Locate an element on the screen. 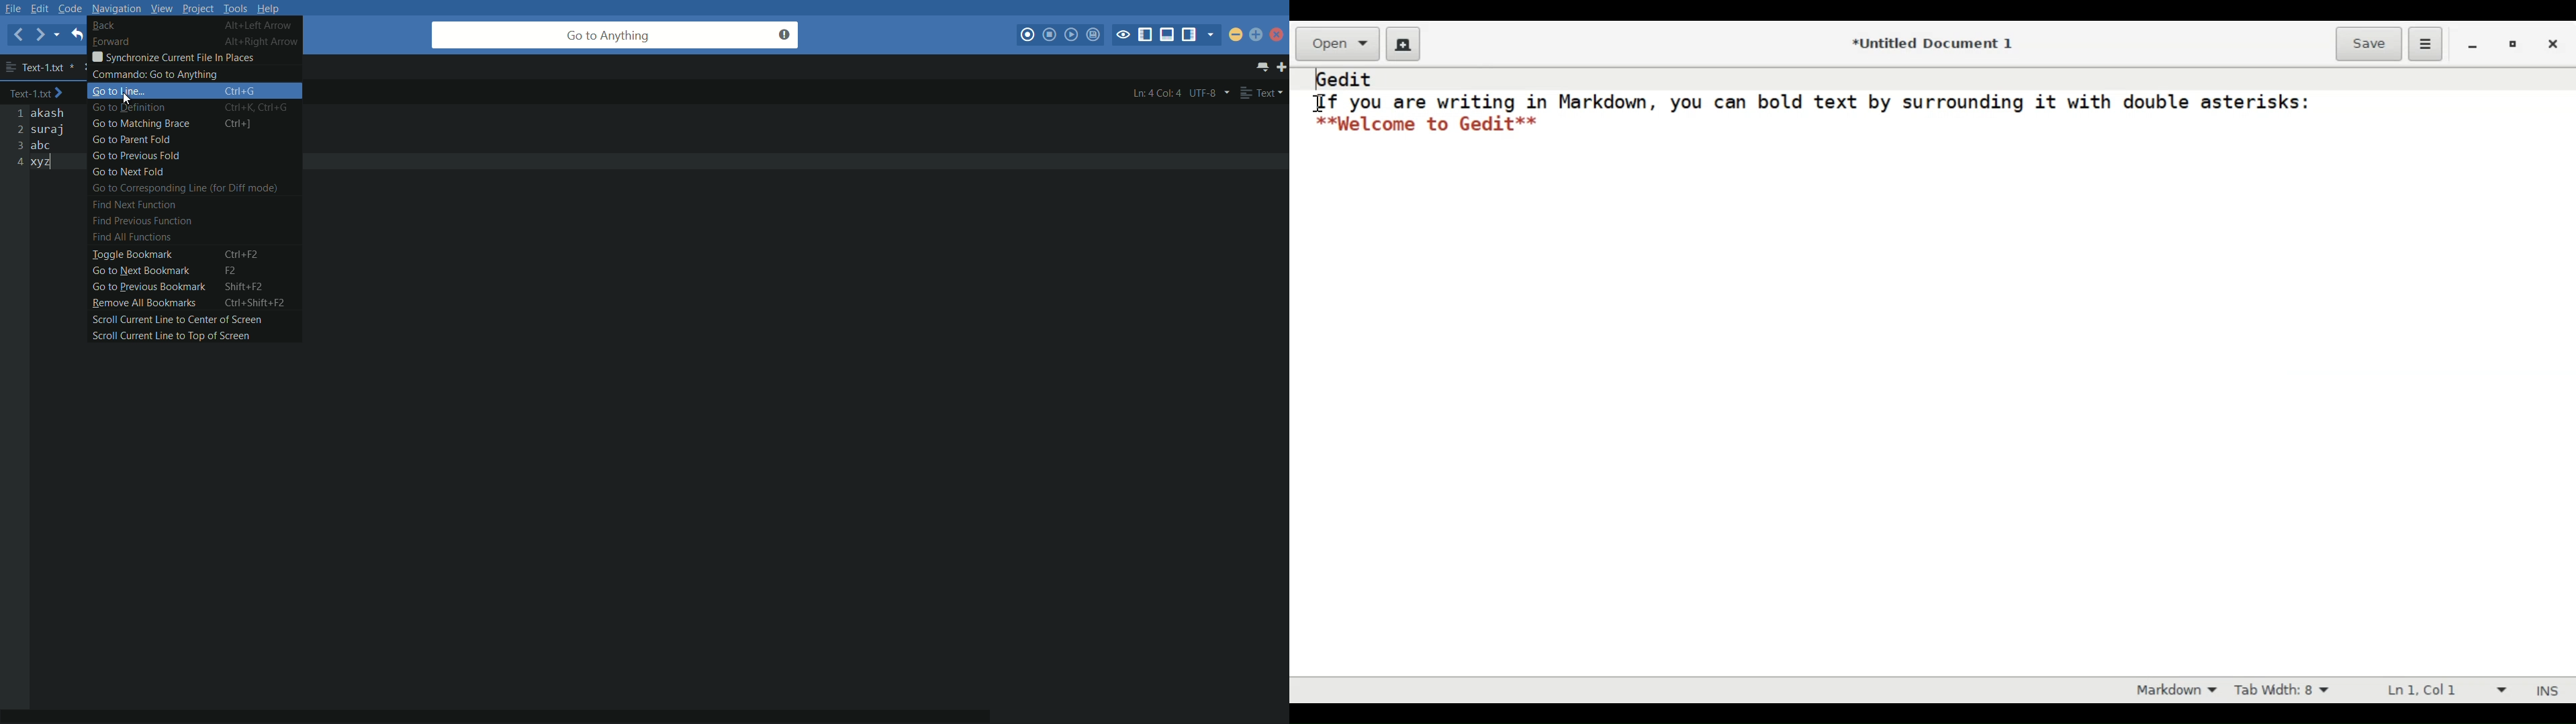 This screenshot has height=728, width=2576. cursor is located at coordinates (1319, 100).